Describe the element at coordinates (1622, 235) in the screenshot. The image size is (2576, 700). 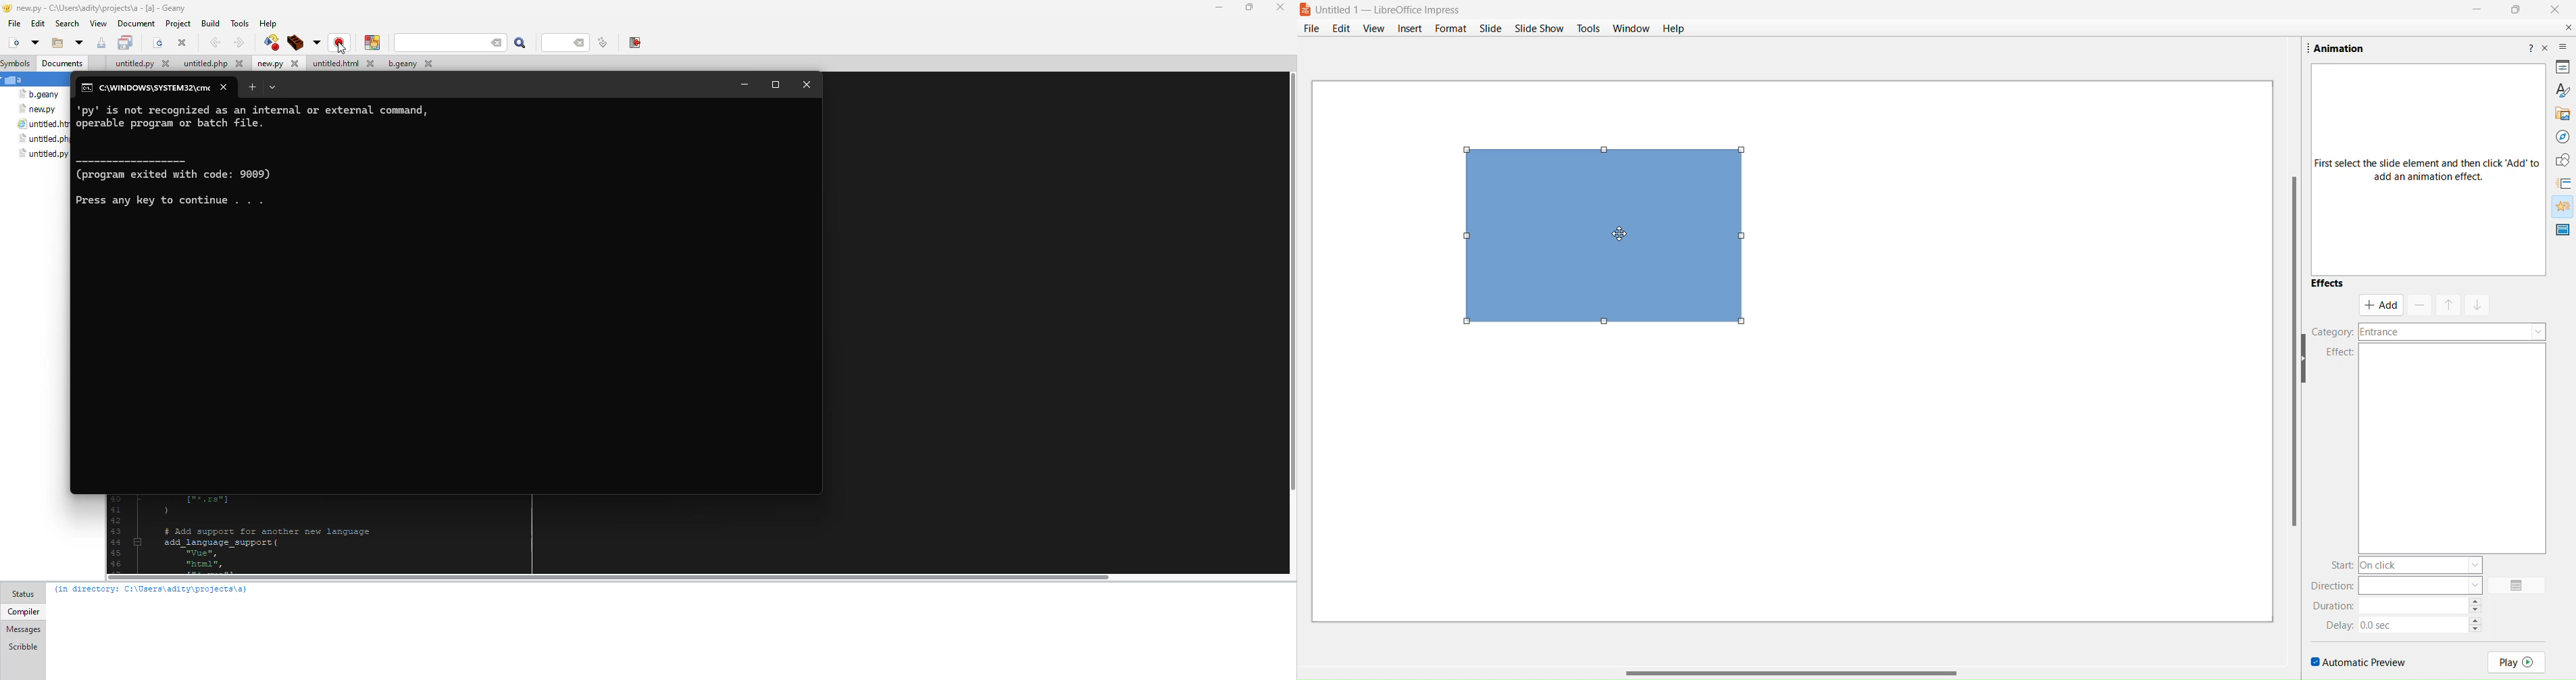
I see `cursor` at that location.